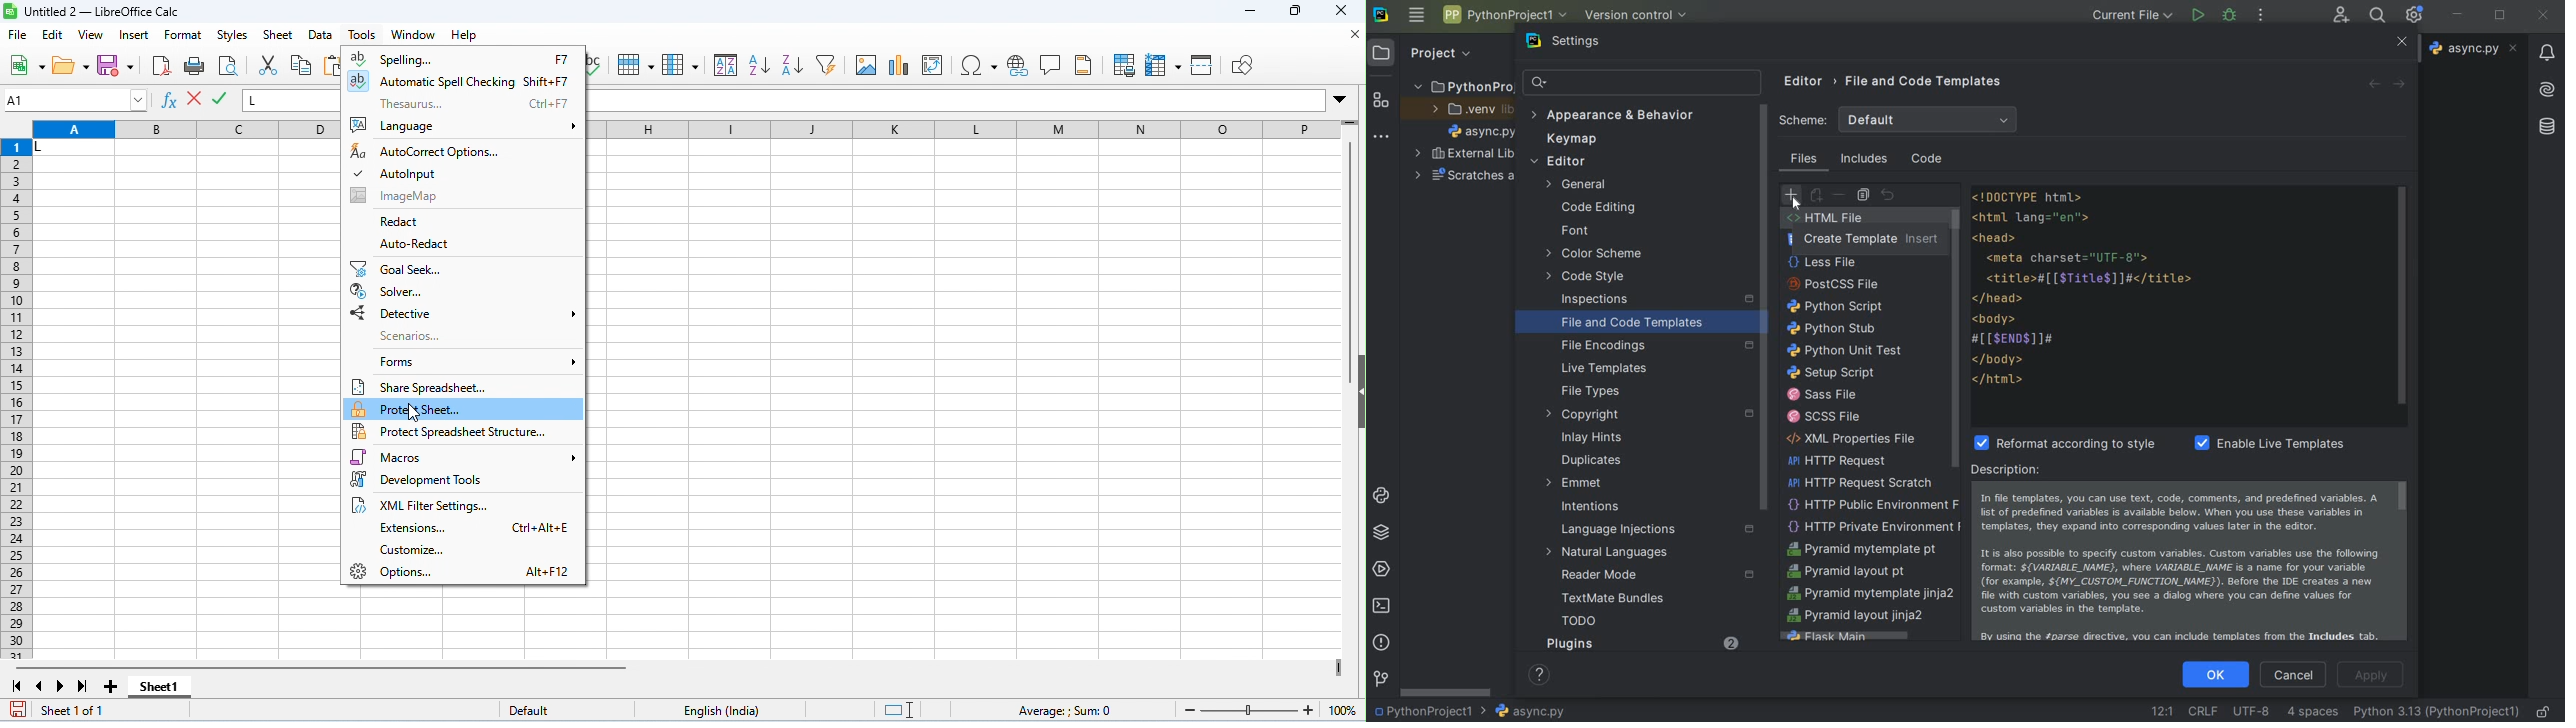 Image resolution: width=2576 pixels, height=728 pixels. Describe the element at coordinates (83, 686) in the screenshot. I see `last sheet` at that location.